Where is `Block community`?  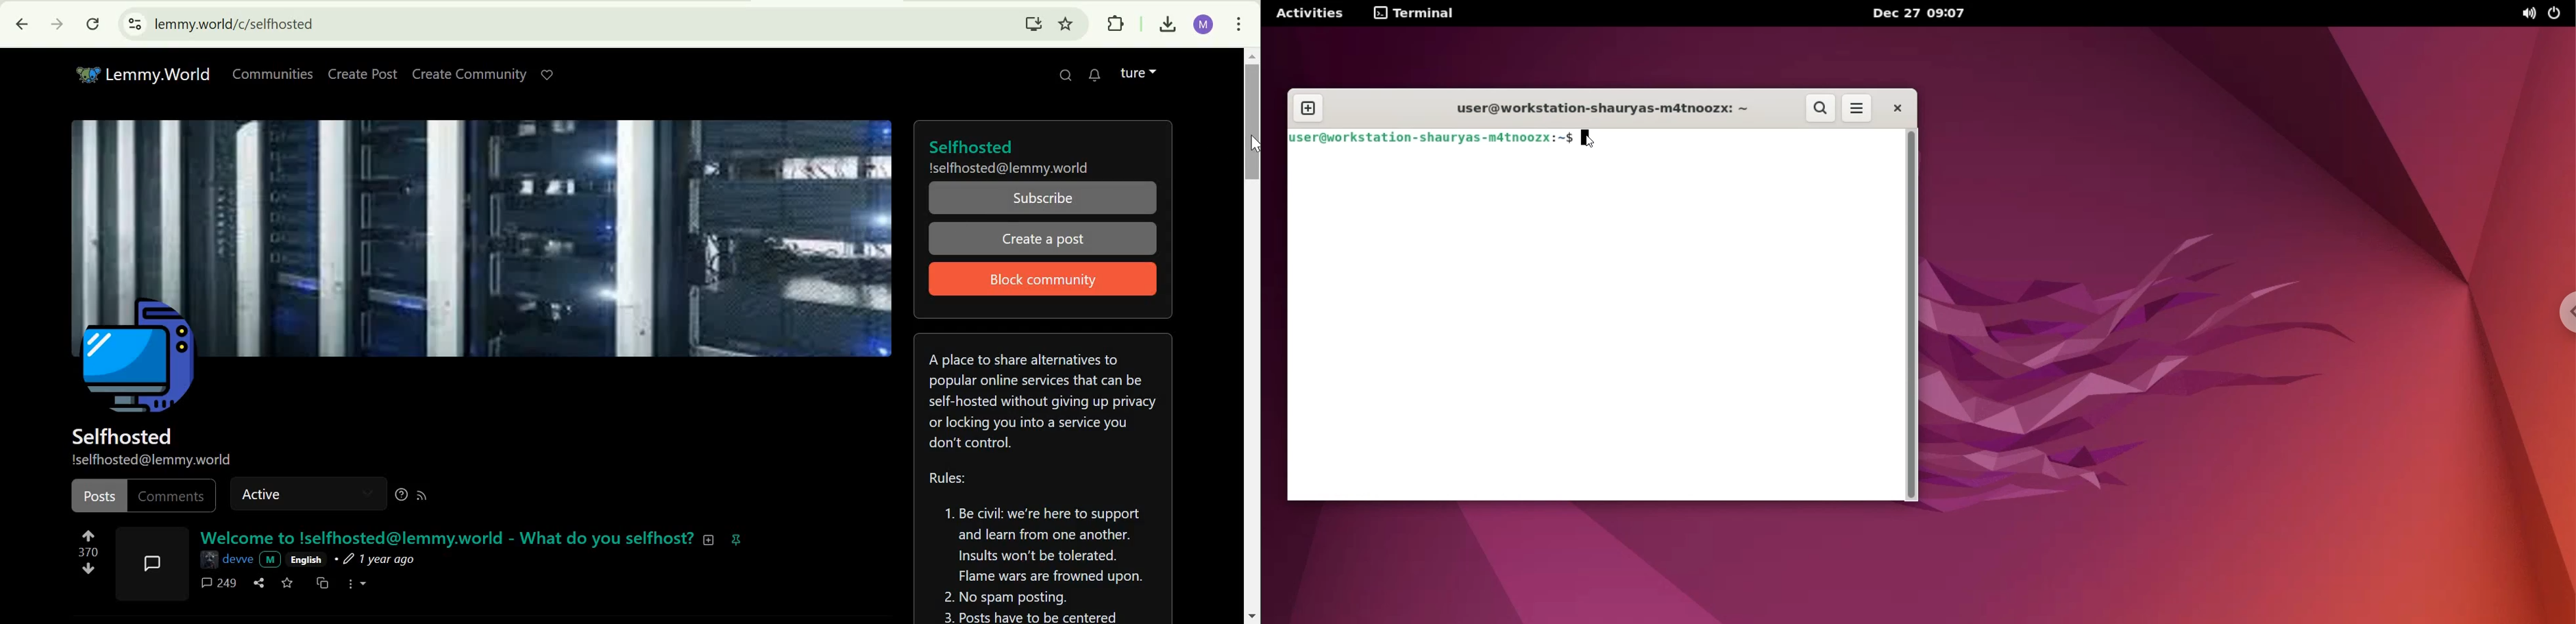 Block community is located at coordinates (1035, 280).